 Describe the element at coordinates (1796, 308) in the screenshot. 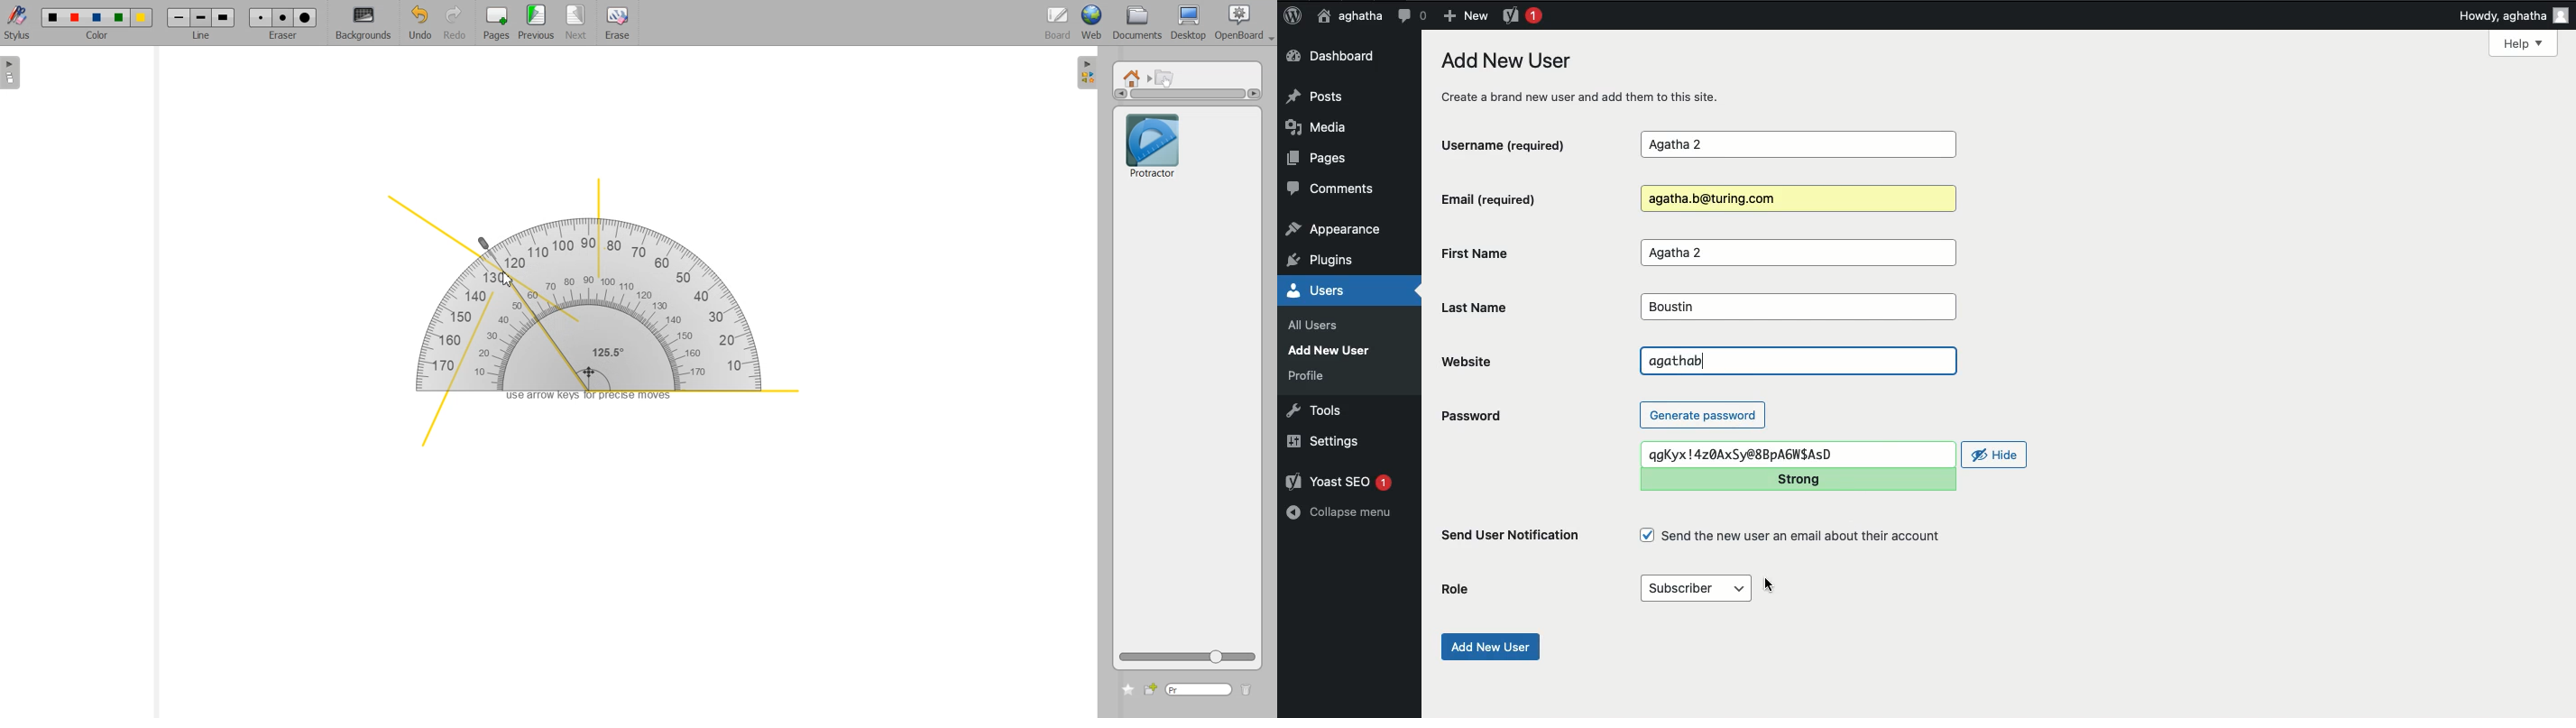

I see `Boustin` at that location.